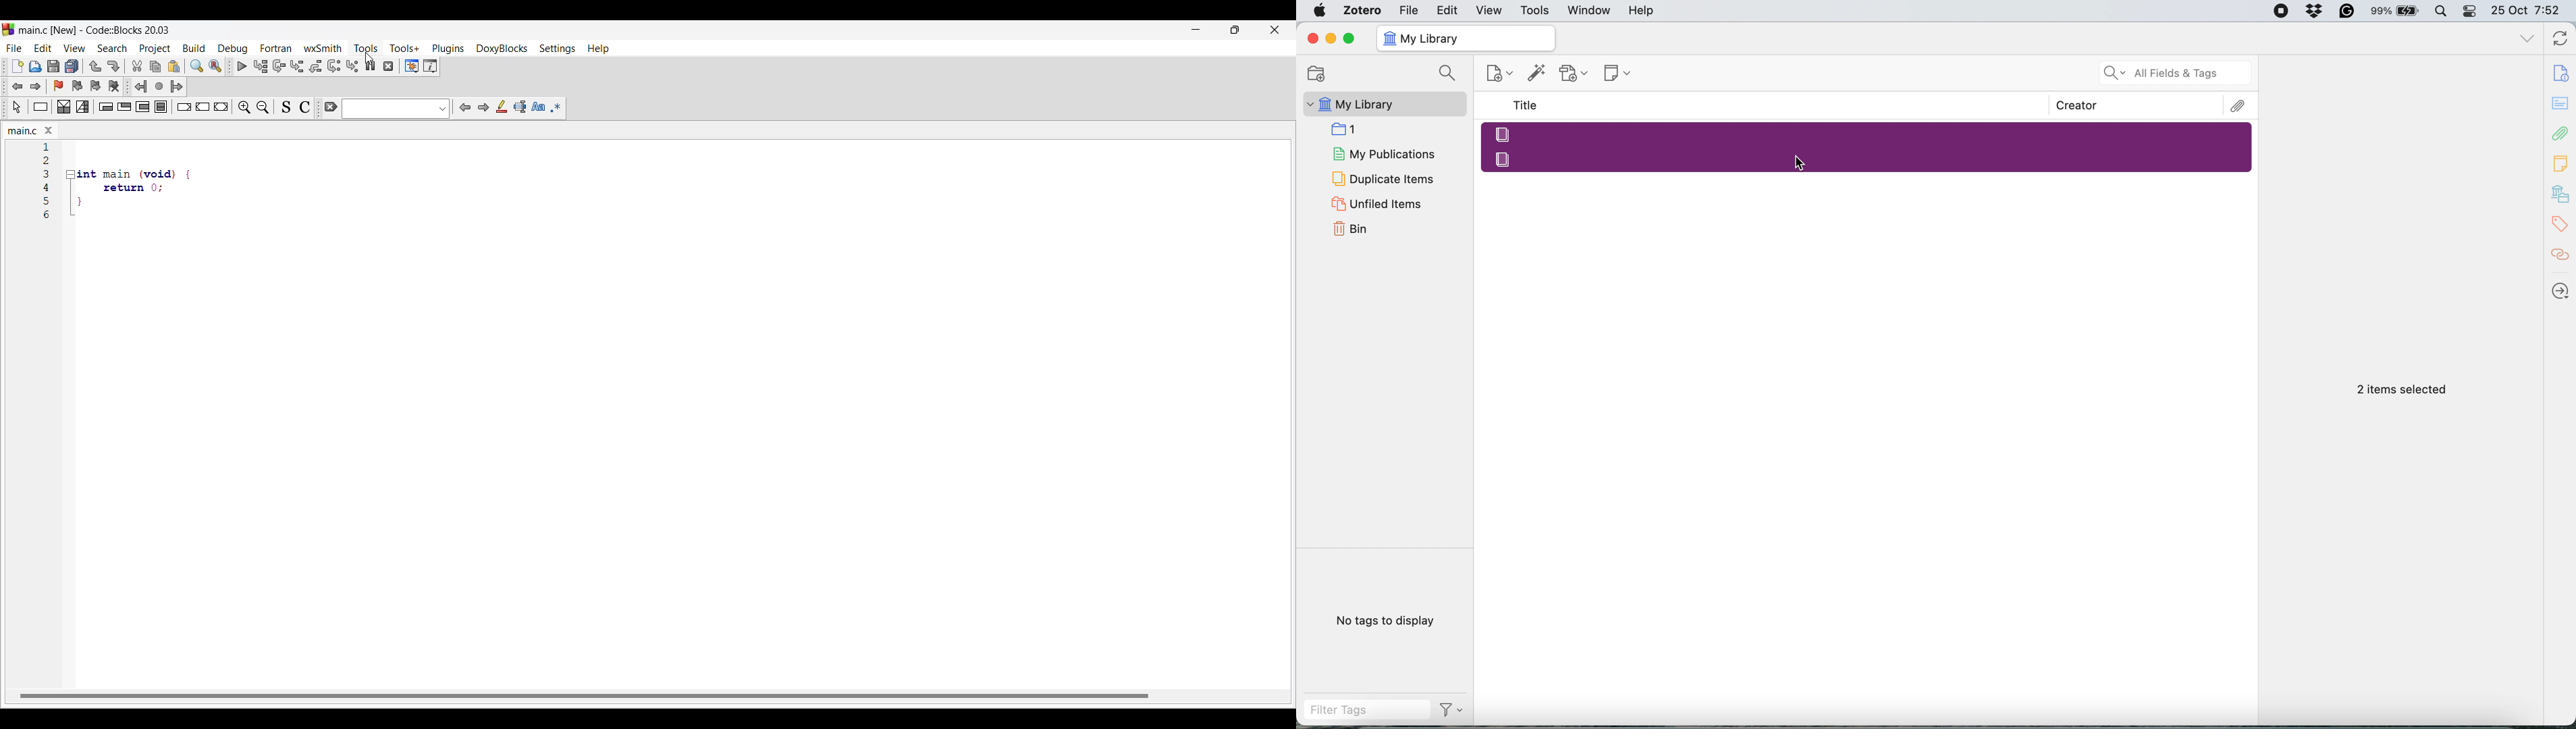 The height and width of the screenshot is (756, 2576). What do you see at coordinates (1590, 10) in the screenshot?
I see `Window` at bounding box center [1590, 10].